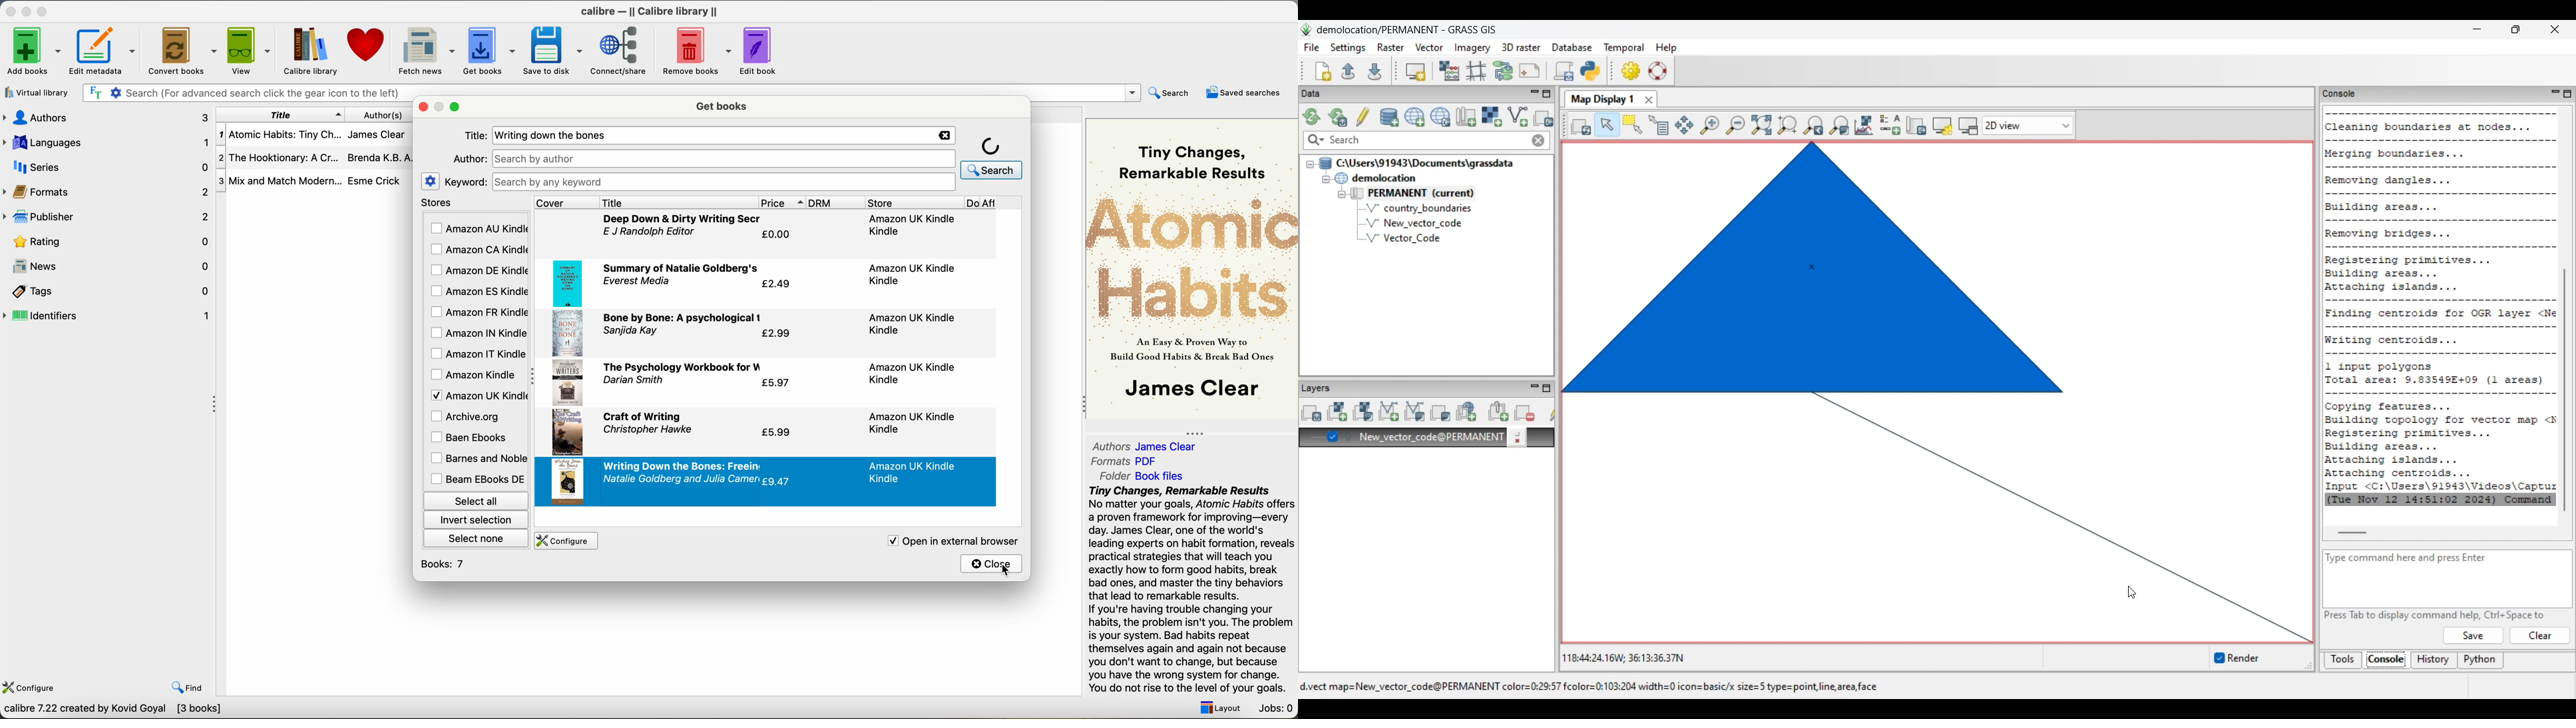 This screenshot has width=2576, height=728. What do you see at coordinates (681, 267) in the screenshot?
I see `summary of Natalie Goldberg's` at bounding box center [681, 267].